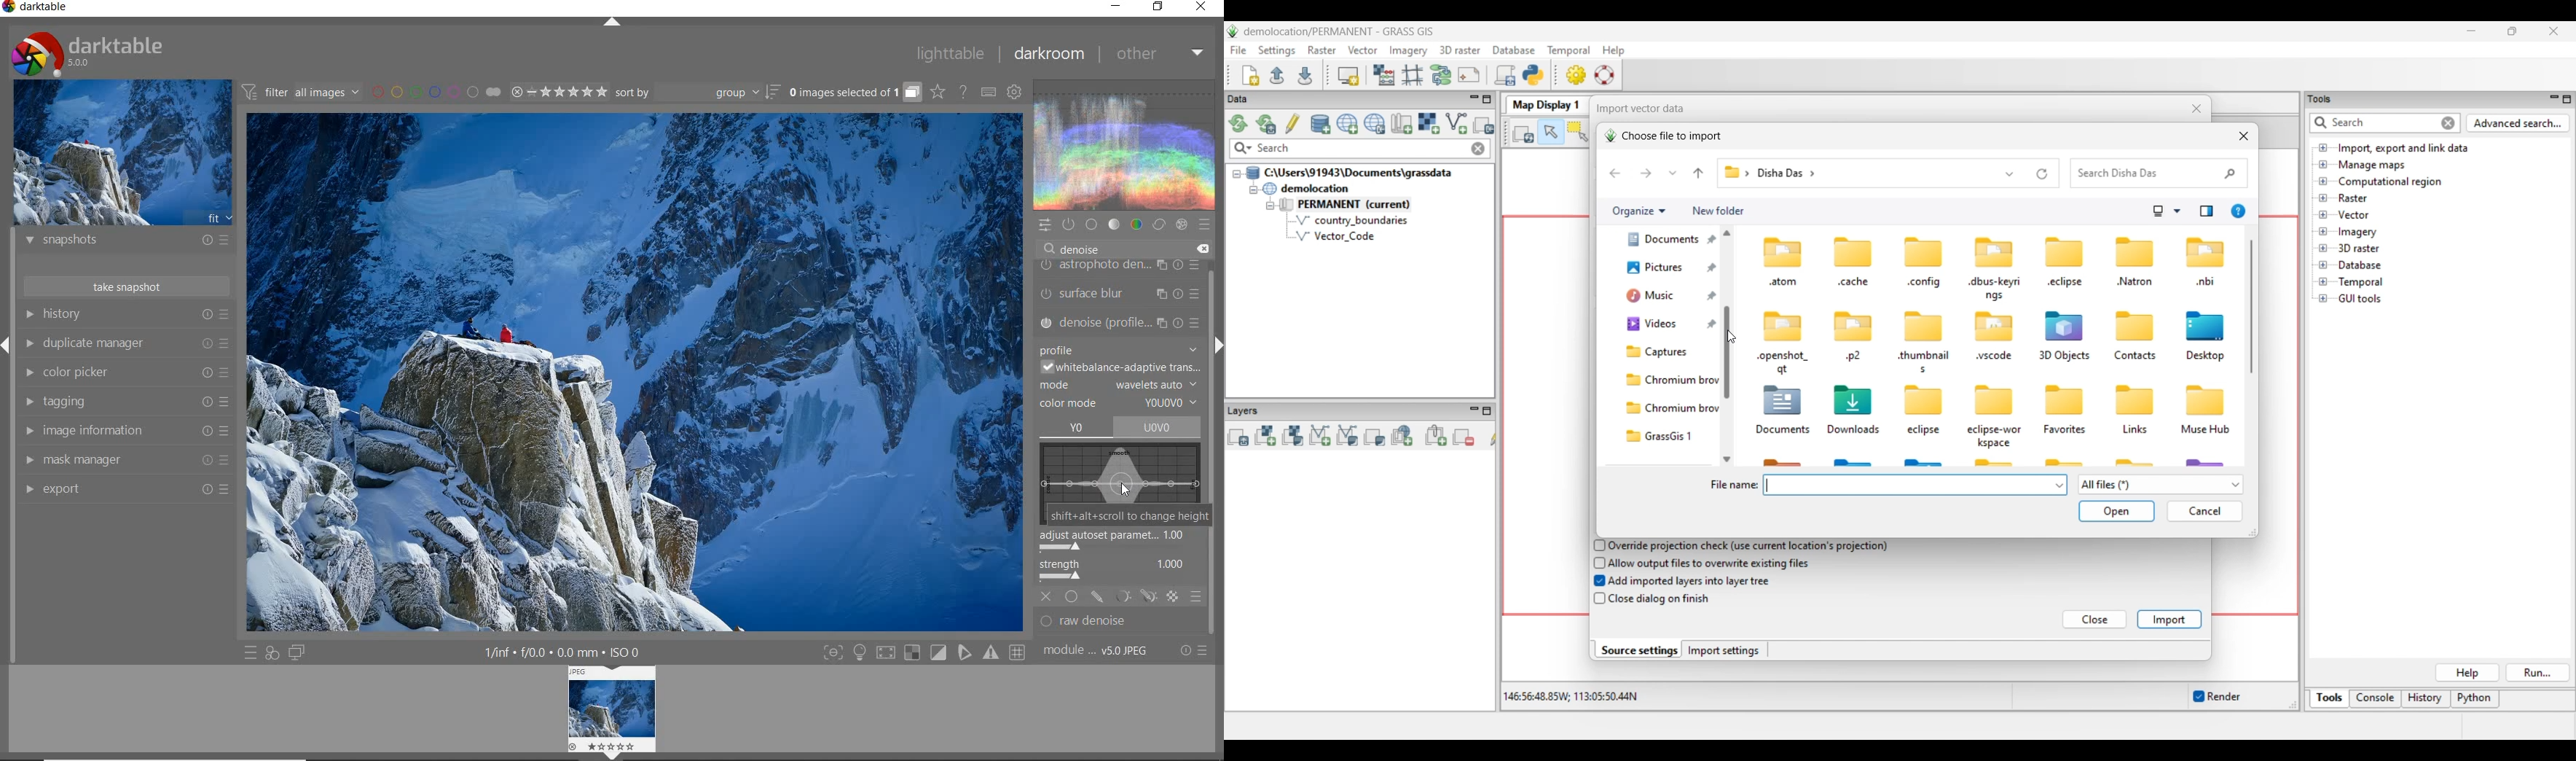 This screenshot has width=2576, height=784. I want to click on color, so click(1137, 224).